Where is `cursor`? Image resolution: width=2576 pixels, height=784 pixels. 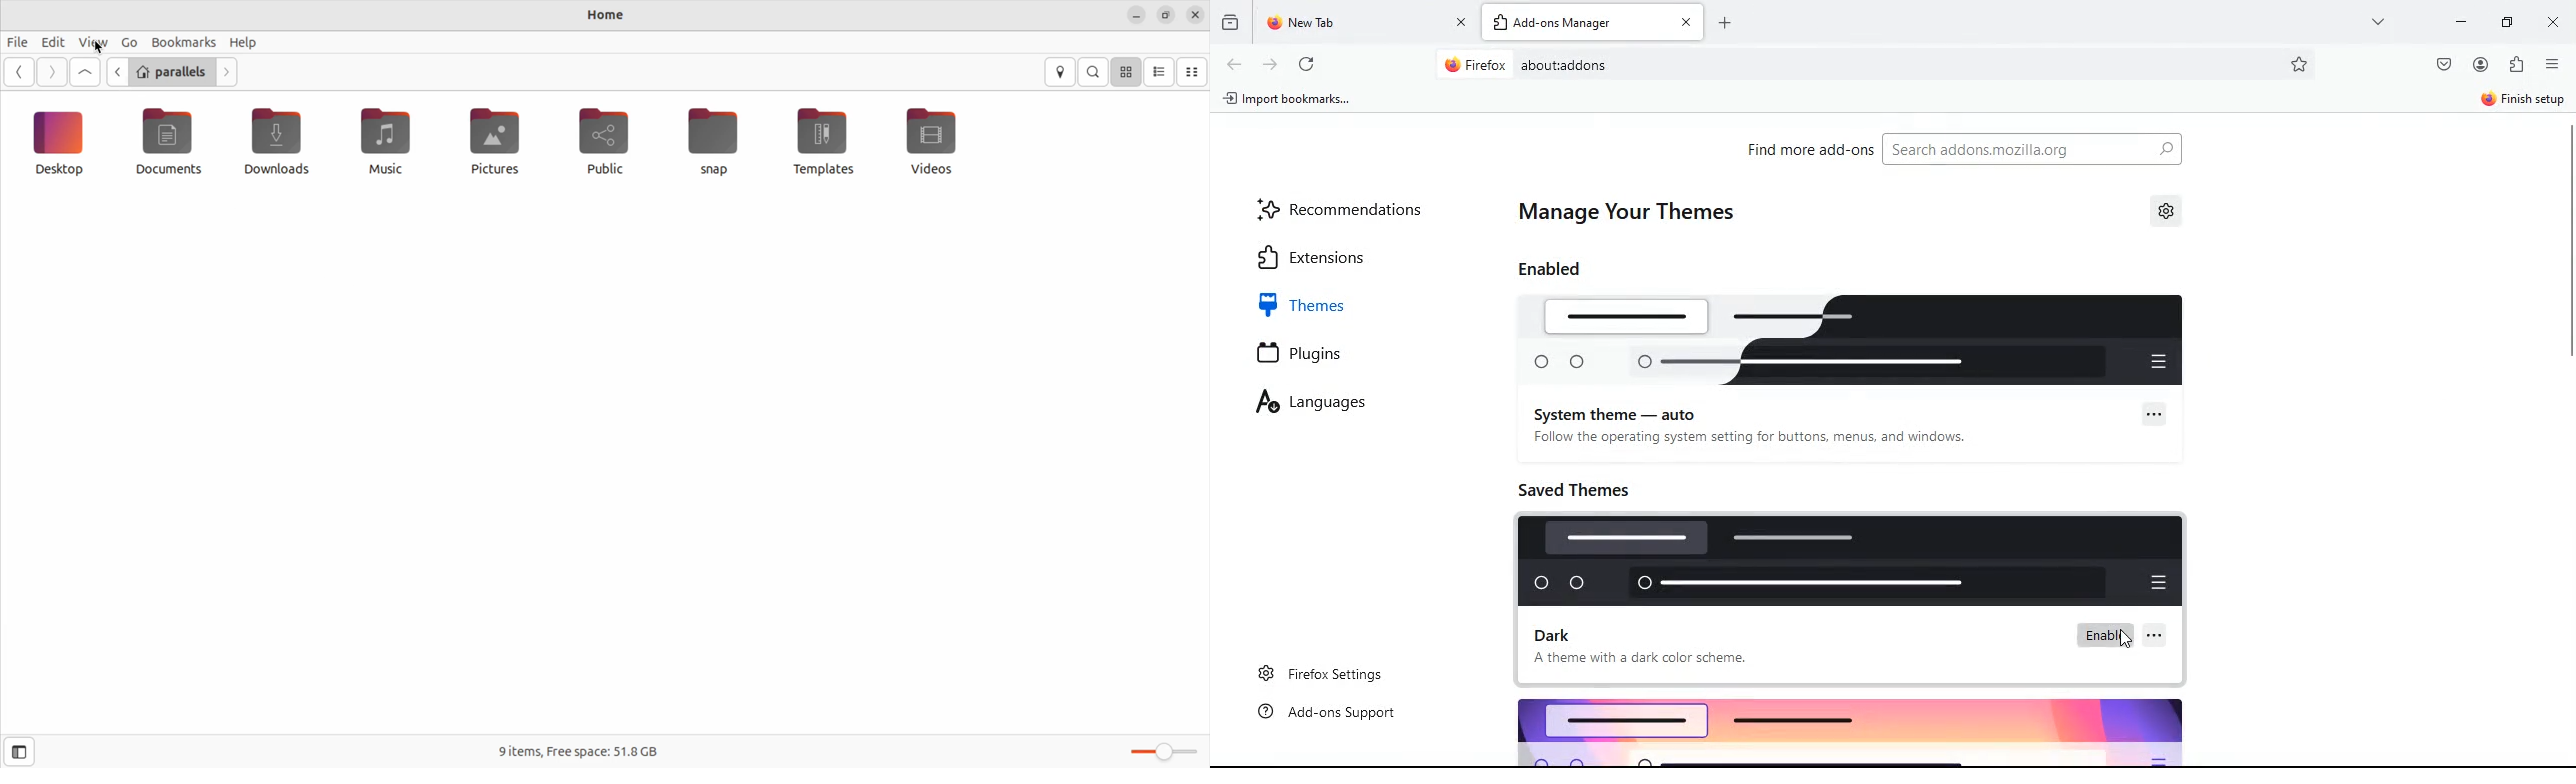
cursor is located at coordinates (2125, 639).